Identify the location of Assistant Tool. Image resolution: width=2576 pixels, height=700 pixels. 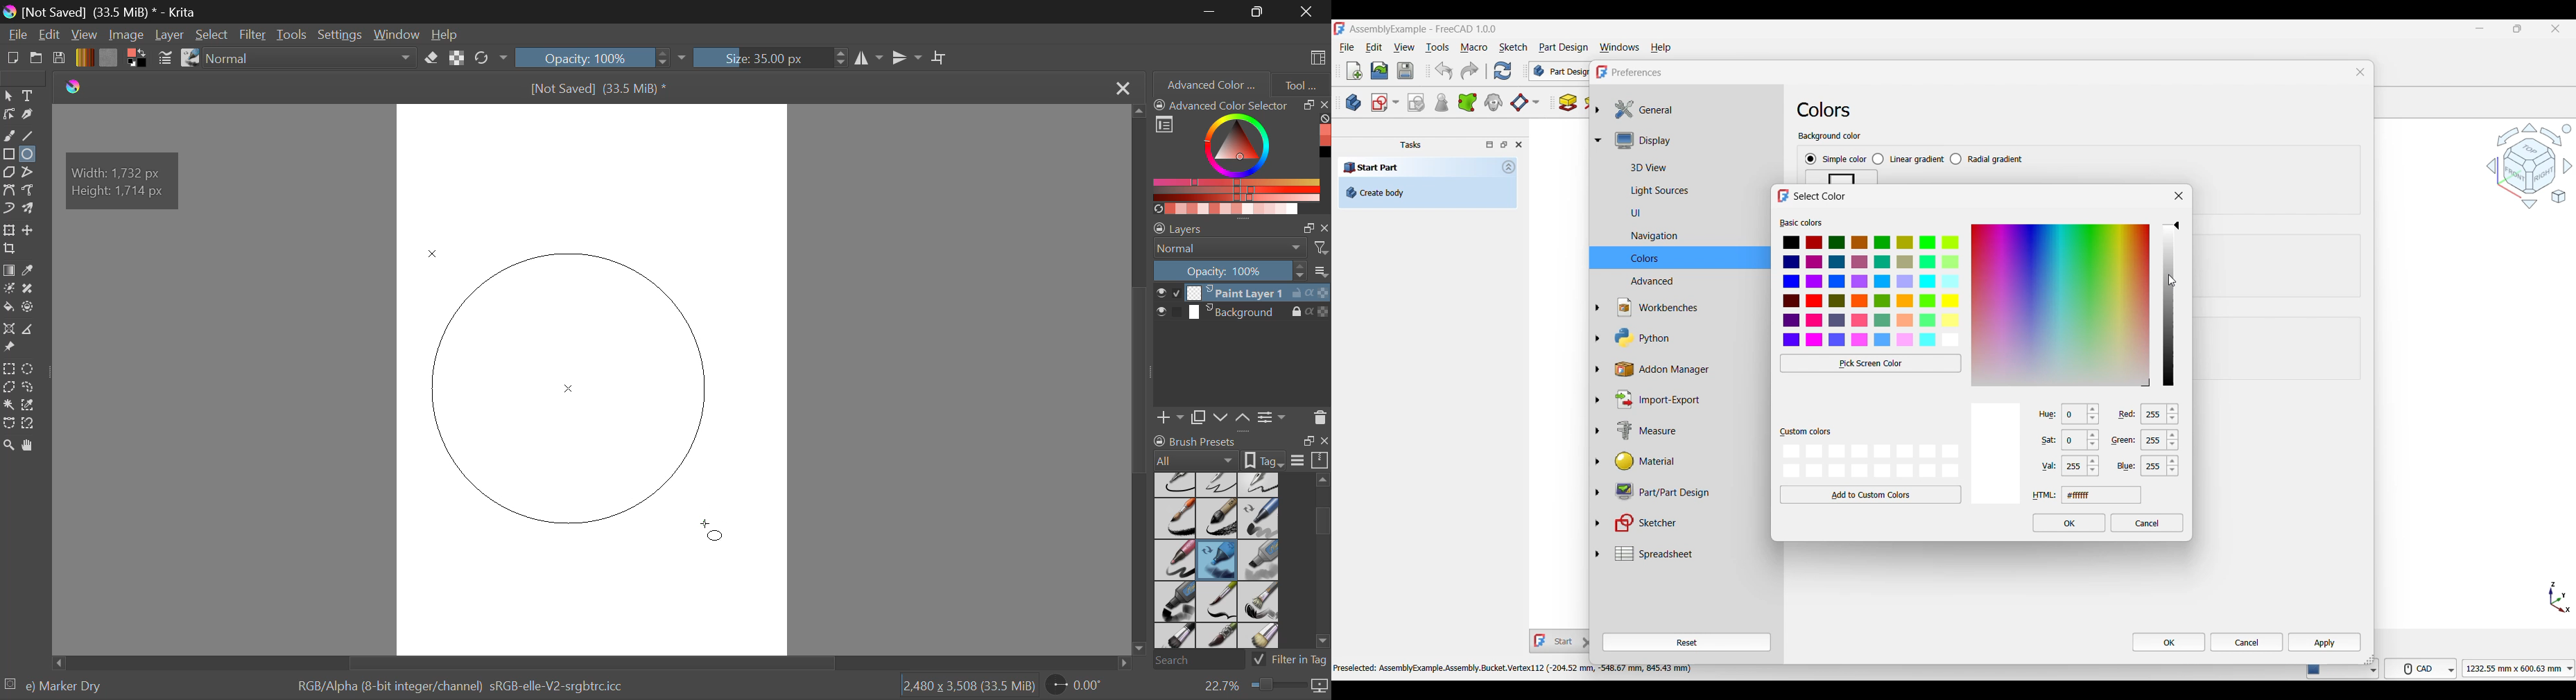
(10, 331).